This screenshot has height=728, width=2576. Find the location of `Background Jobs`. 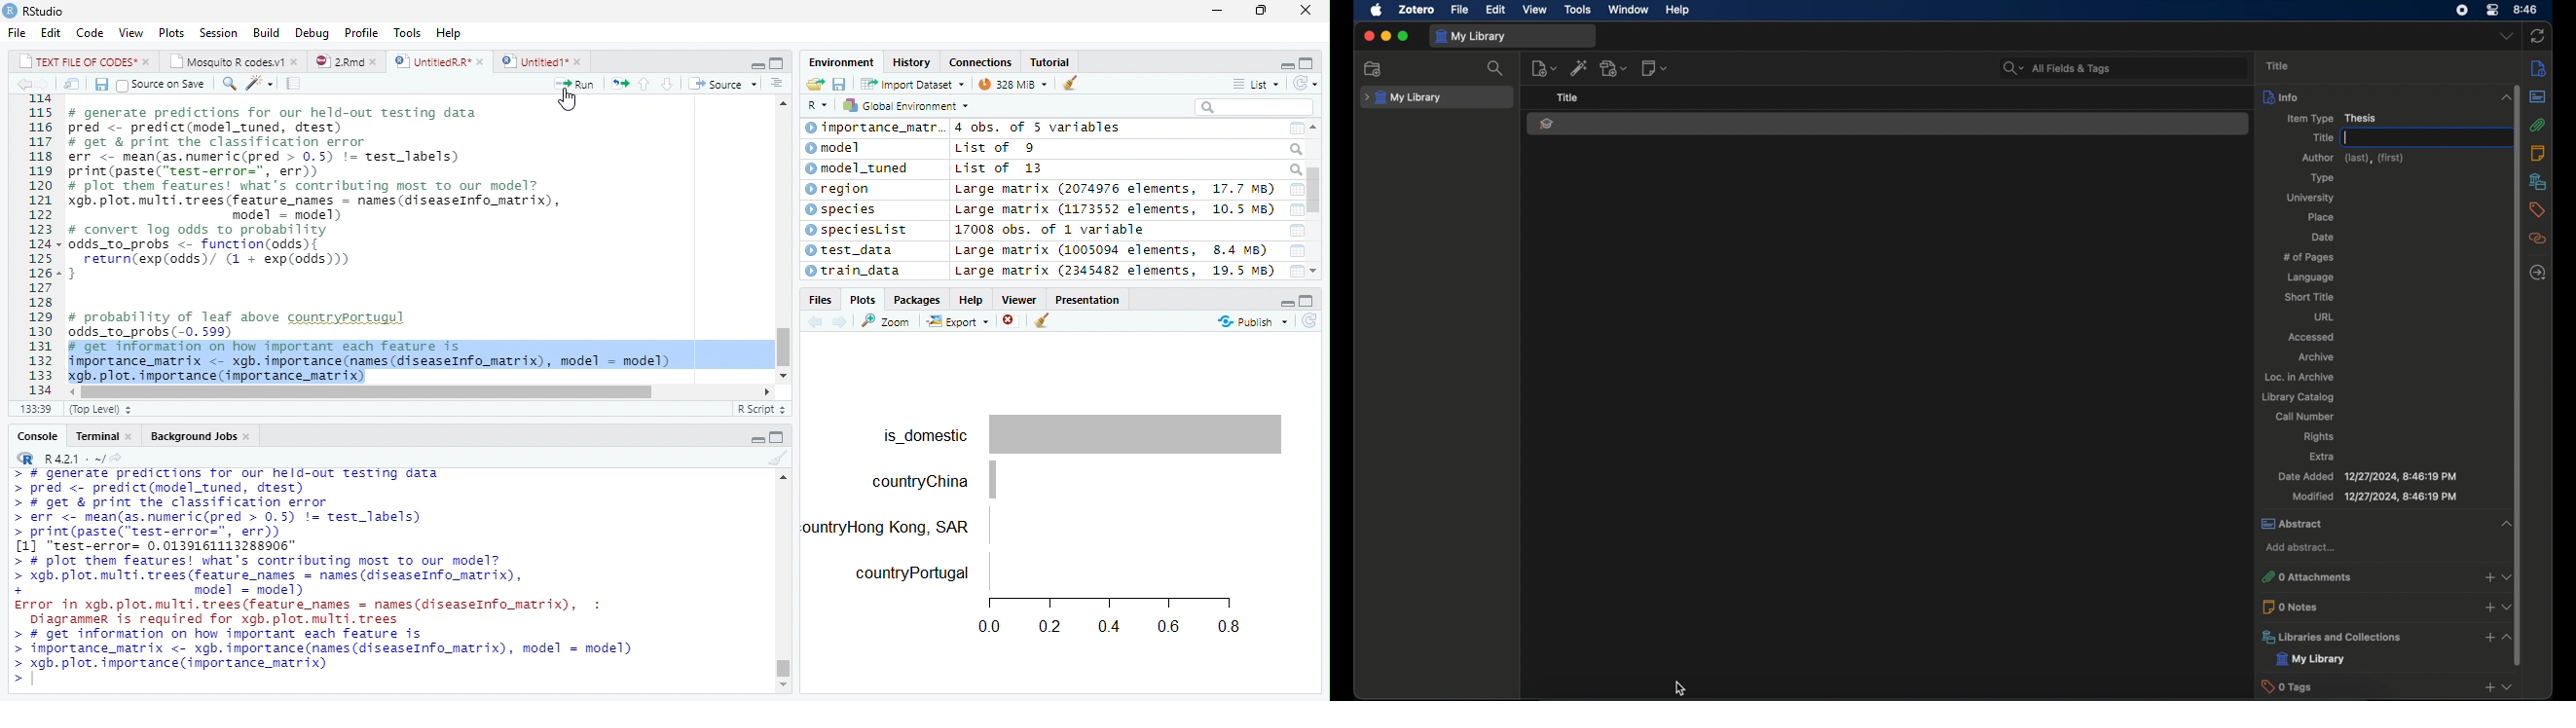

Background Jobs is located at coordinates (201, 435).